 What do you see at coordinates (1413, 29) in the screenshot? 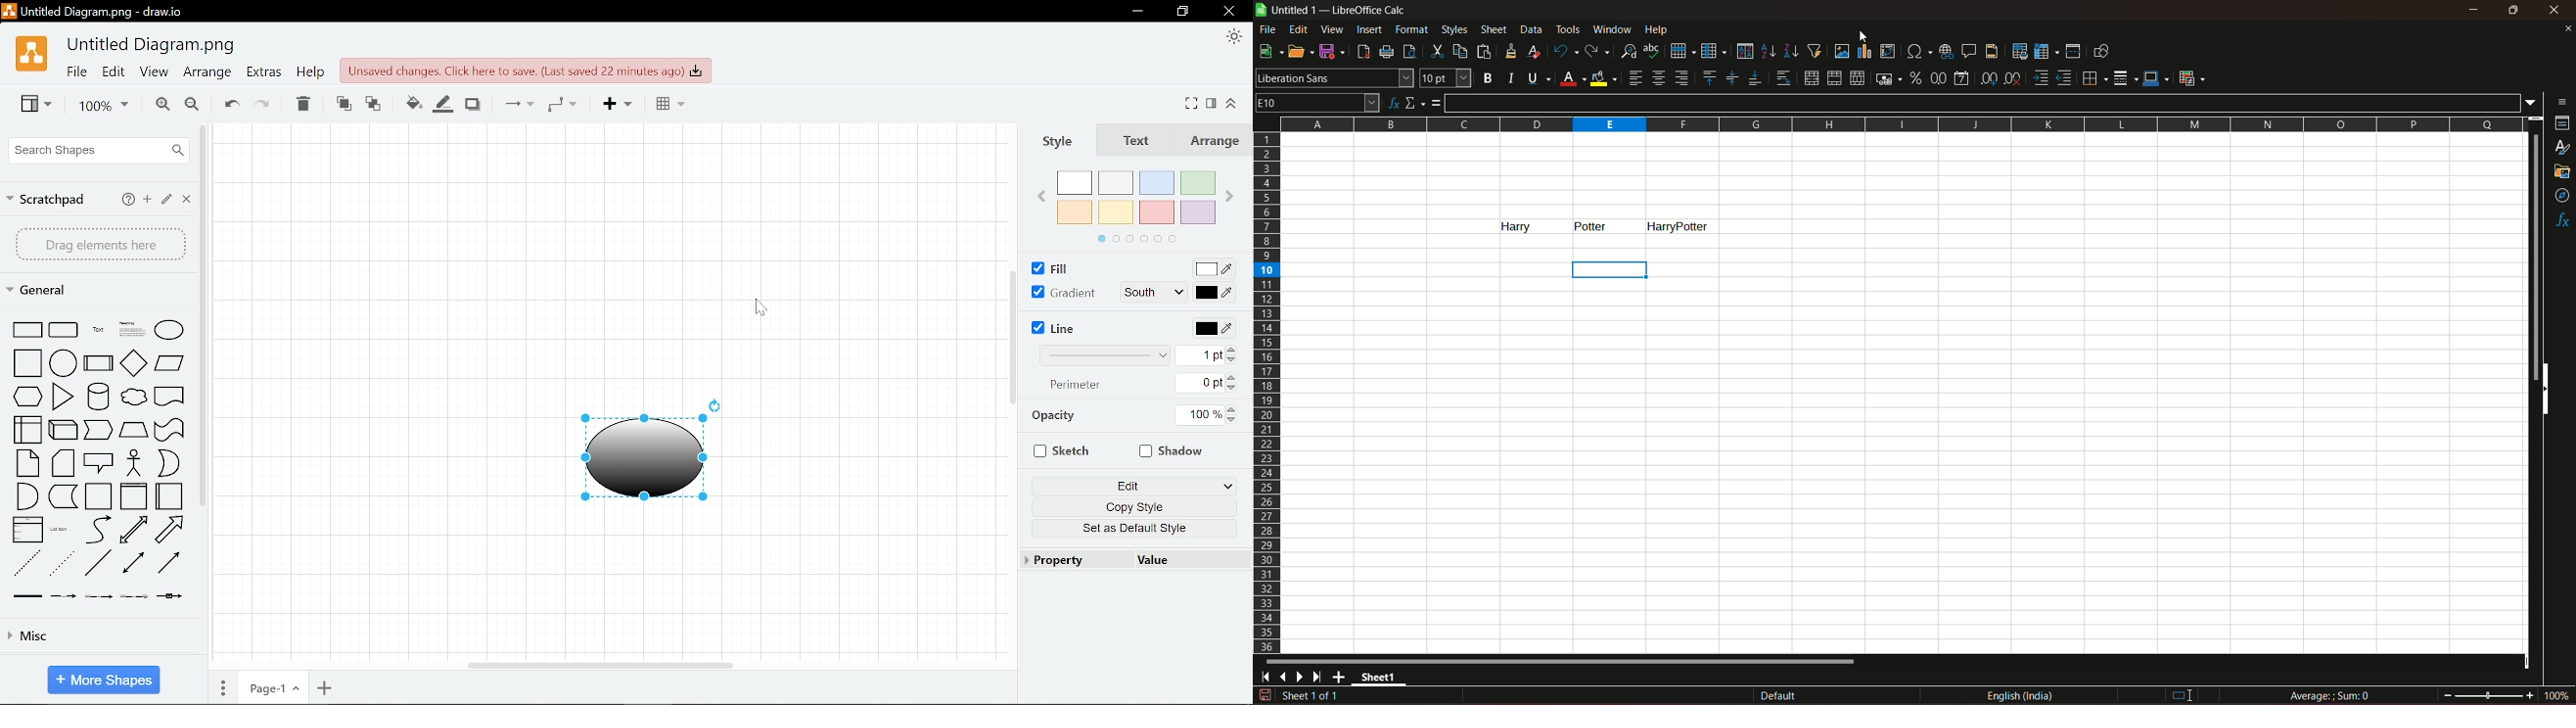
I see `format` at bounding box center [1413, 29].